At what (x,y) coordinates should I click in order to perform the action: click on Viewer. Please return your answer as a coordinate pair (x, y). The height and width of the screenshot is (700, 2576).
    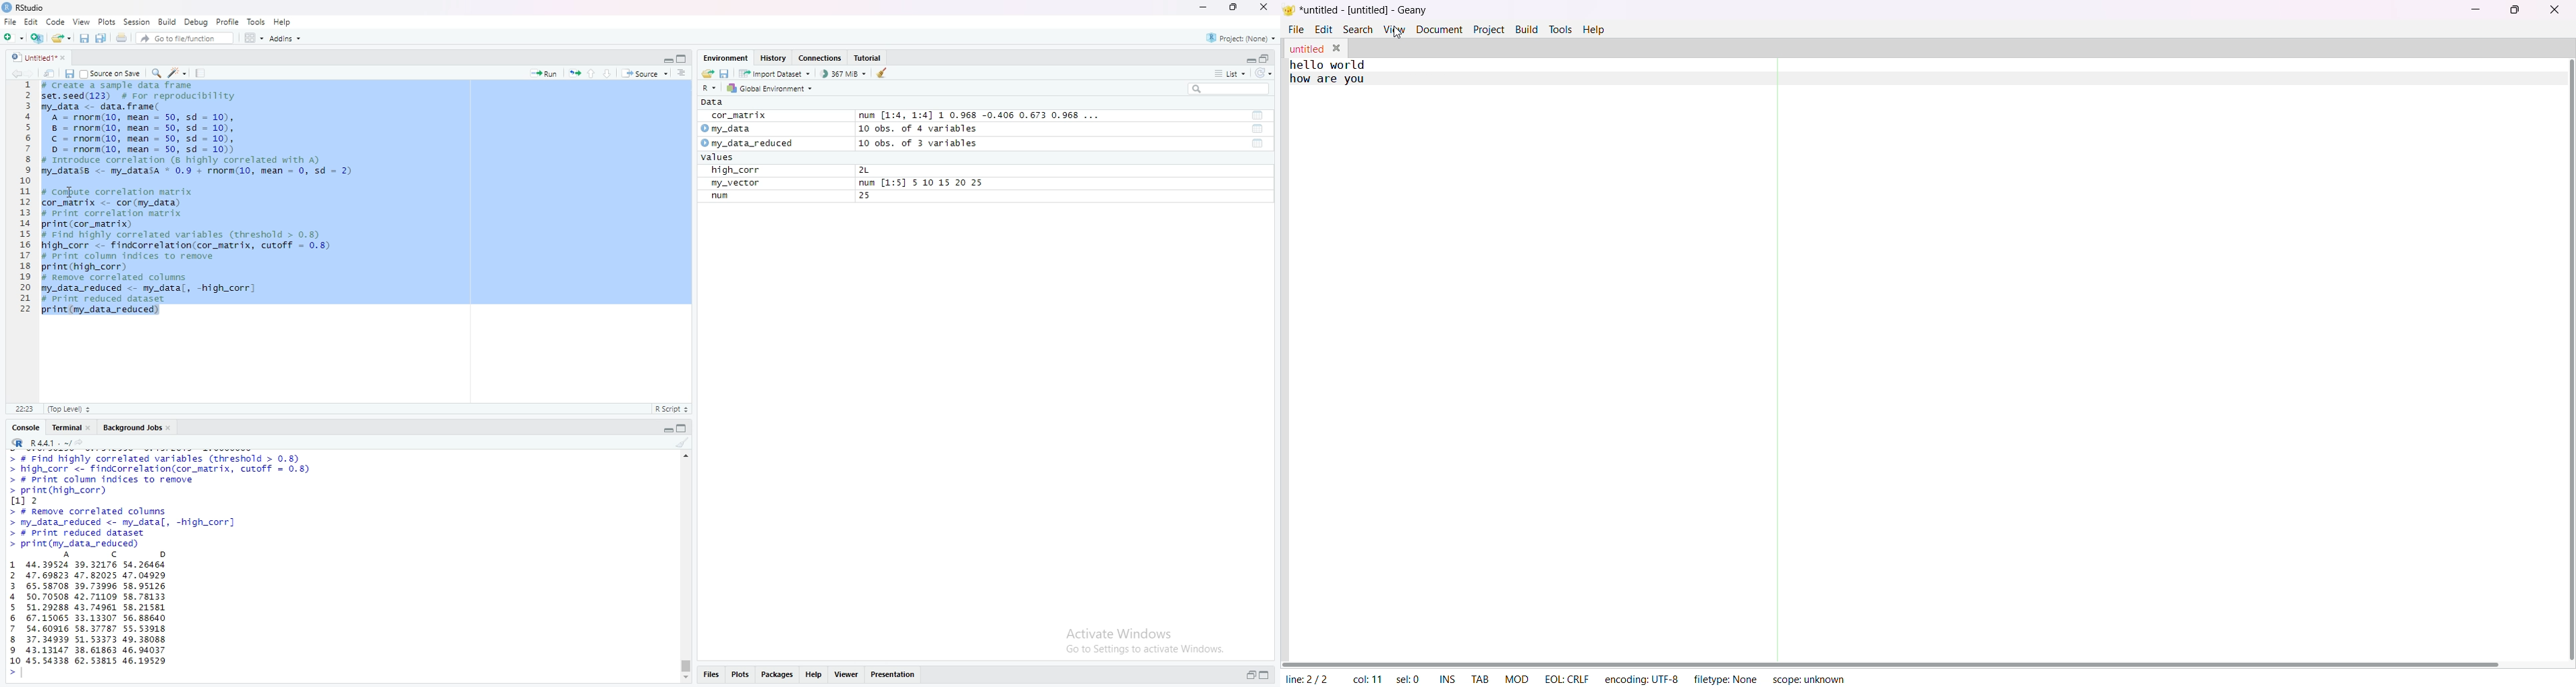
    Looking at the image, I should click on (848, 674).